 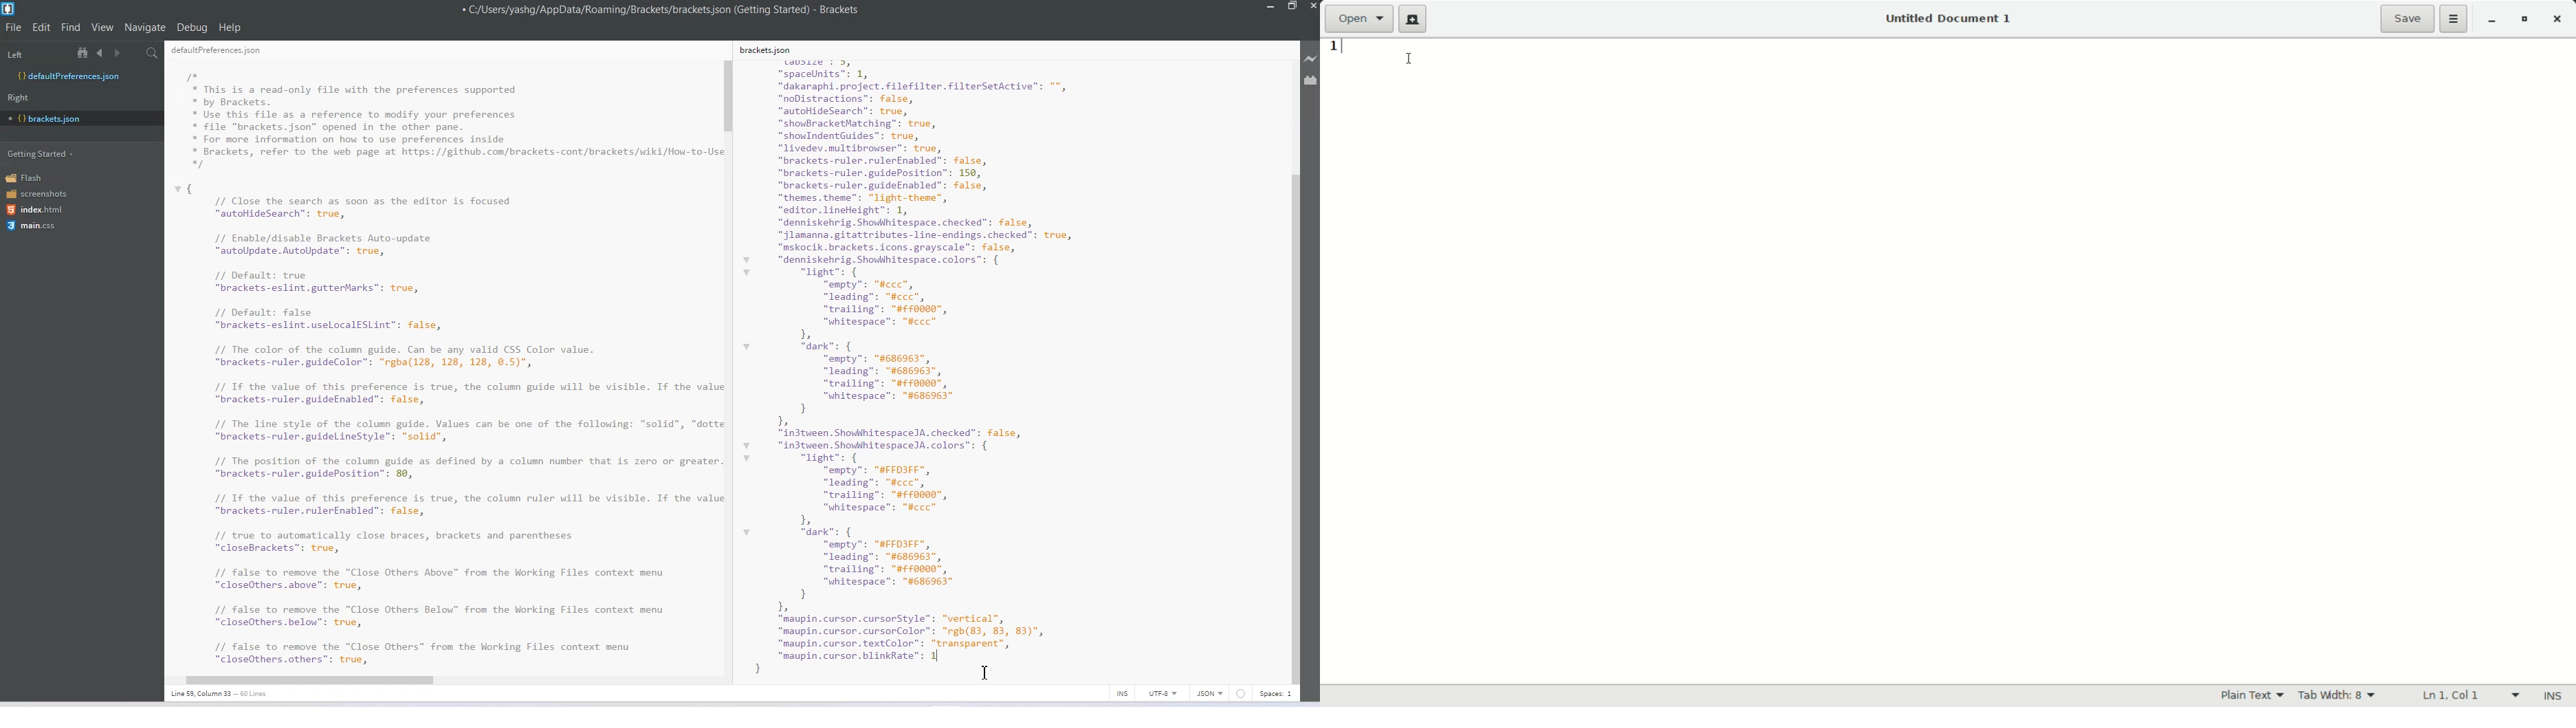 What do you see at coordinates (102, 52) in the screenshot?
I see `Navigate Backward` at bounding box center [102, 52].